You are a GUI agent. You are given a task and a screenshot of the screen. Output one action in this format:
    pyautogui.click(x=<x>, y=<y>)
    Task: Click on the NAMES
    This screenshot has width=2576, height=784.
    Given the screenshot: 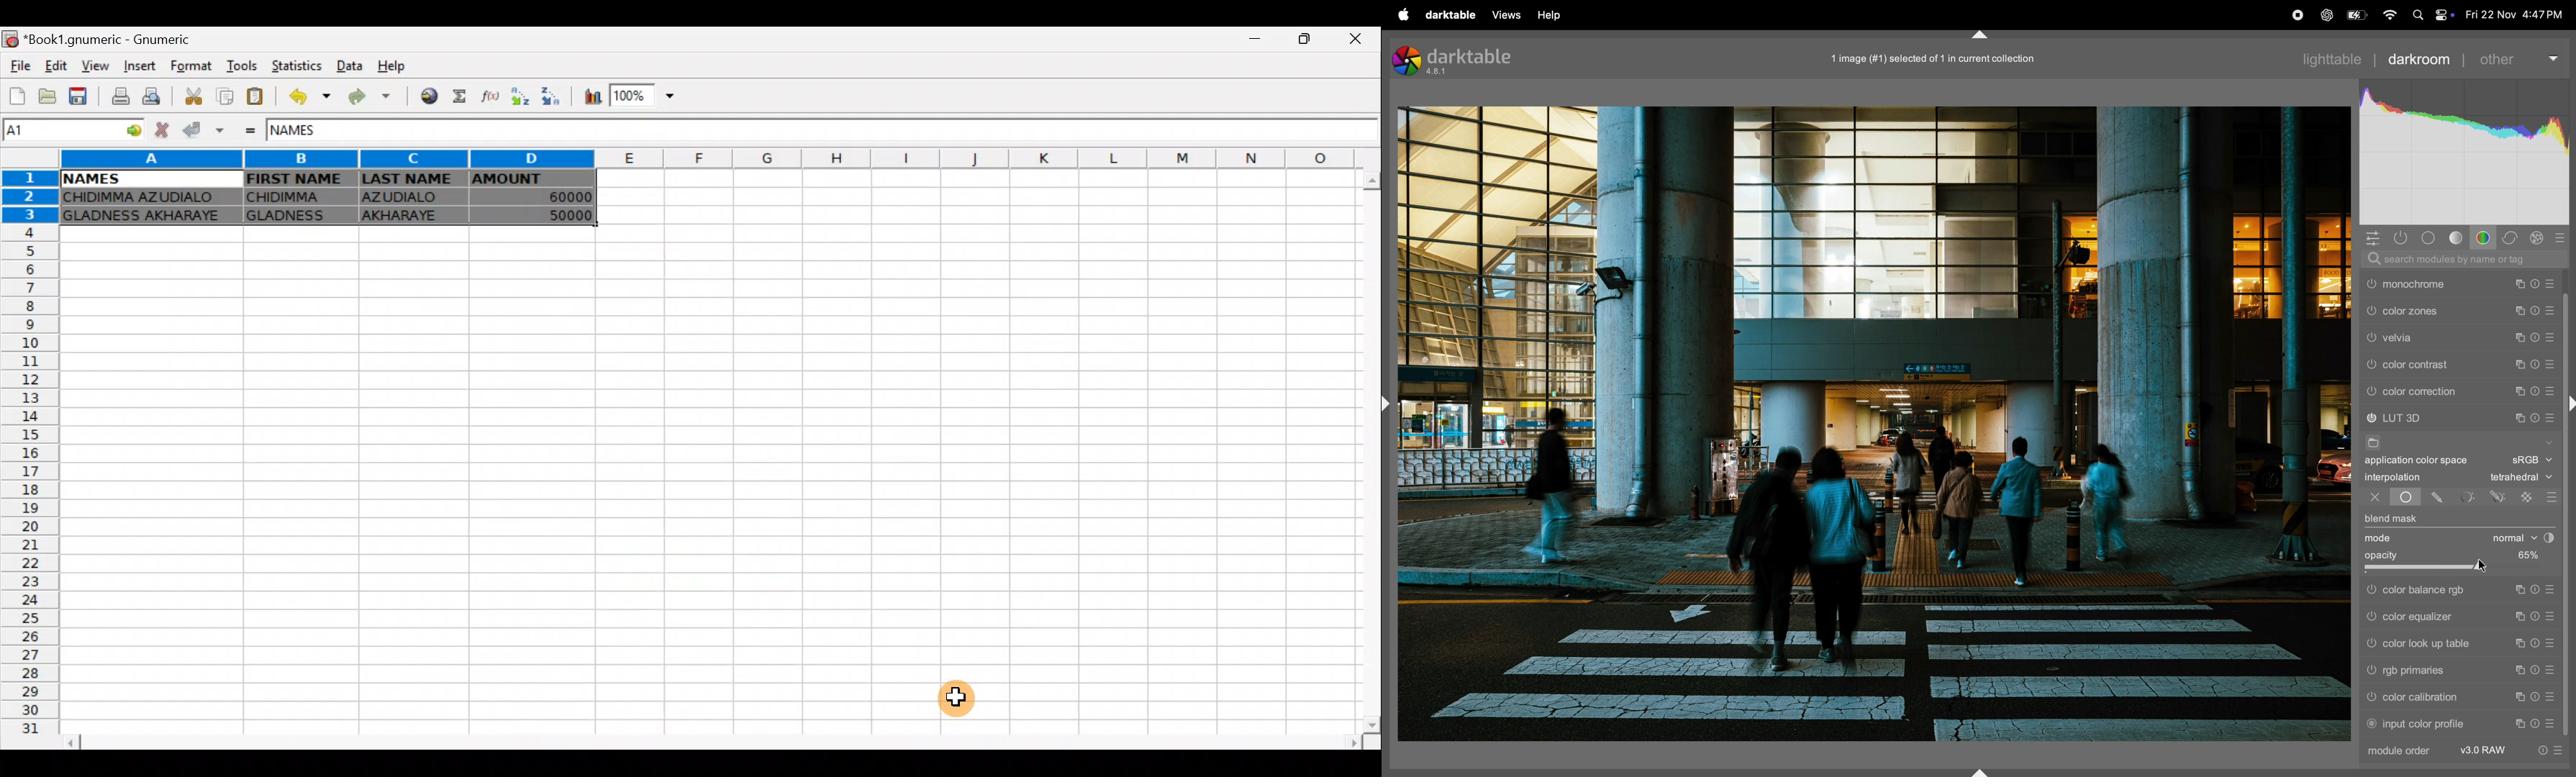 What is the action you would take?
    pyautogui.click(x=307, y=134)
    